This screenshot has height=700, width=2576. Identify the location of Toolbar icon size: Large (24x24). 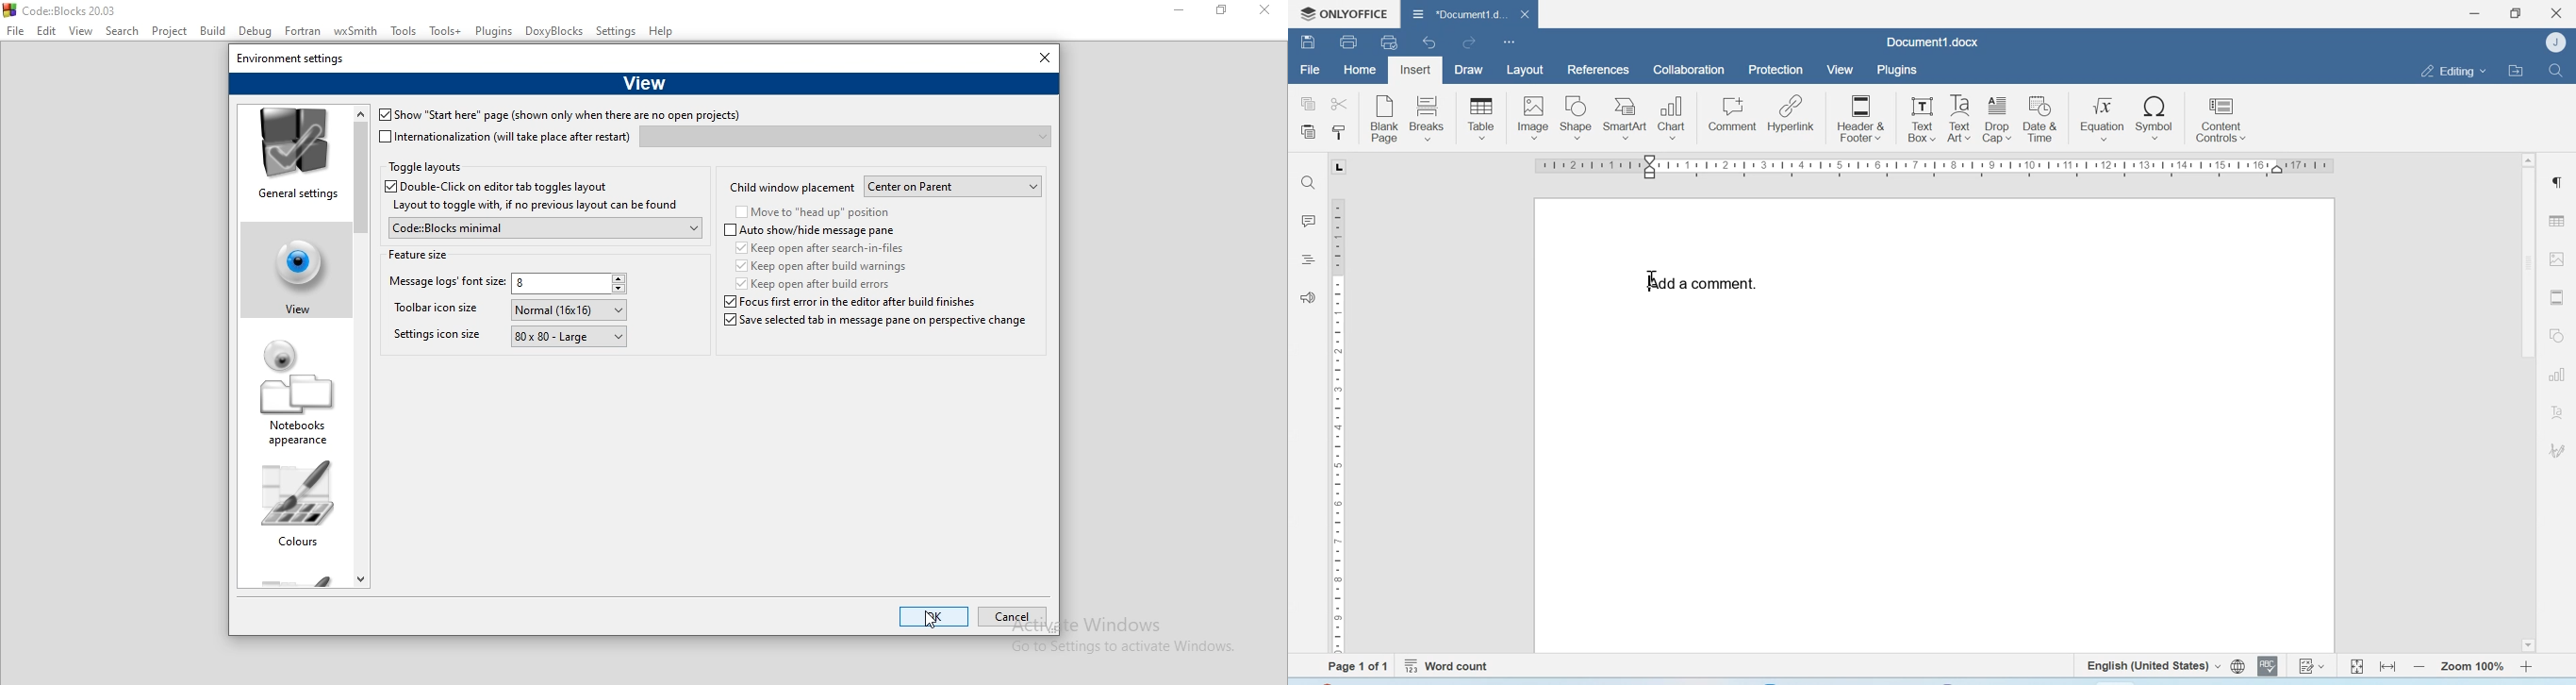
(440, 311).